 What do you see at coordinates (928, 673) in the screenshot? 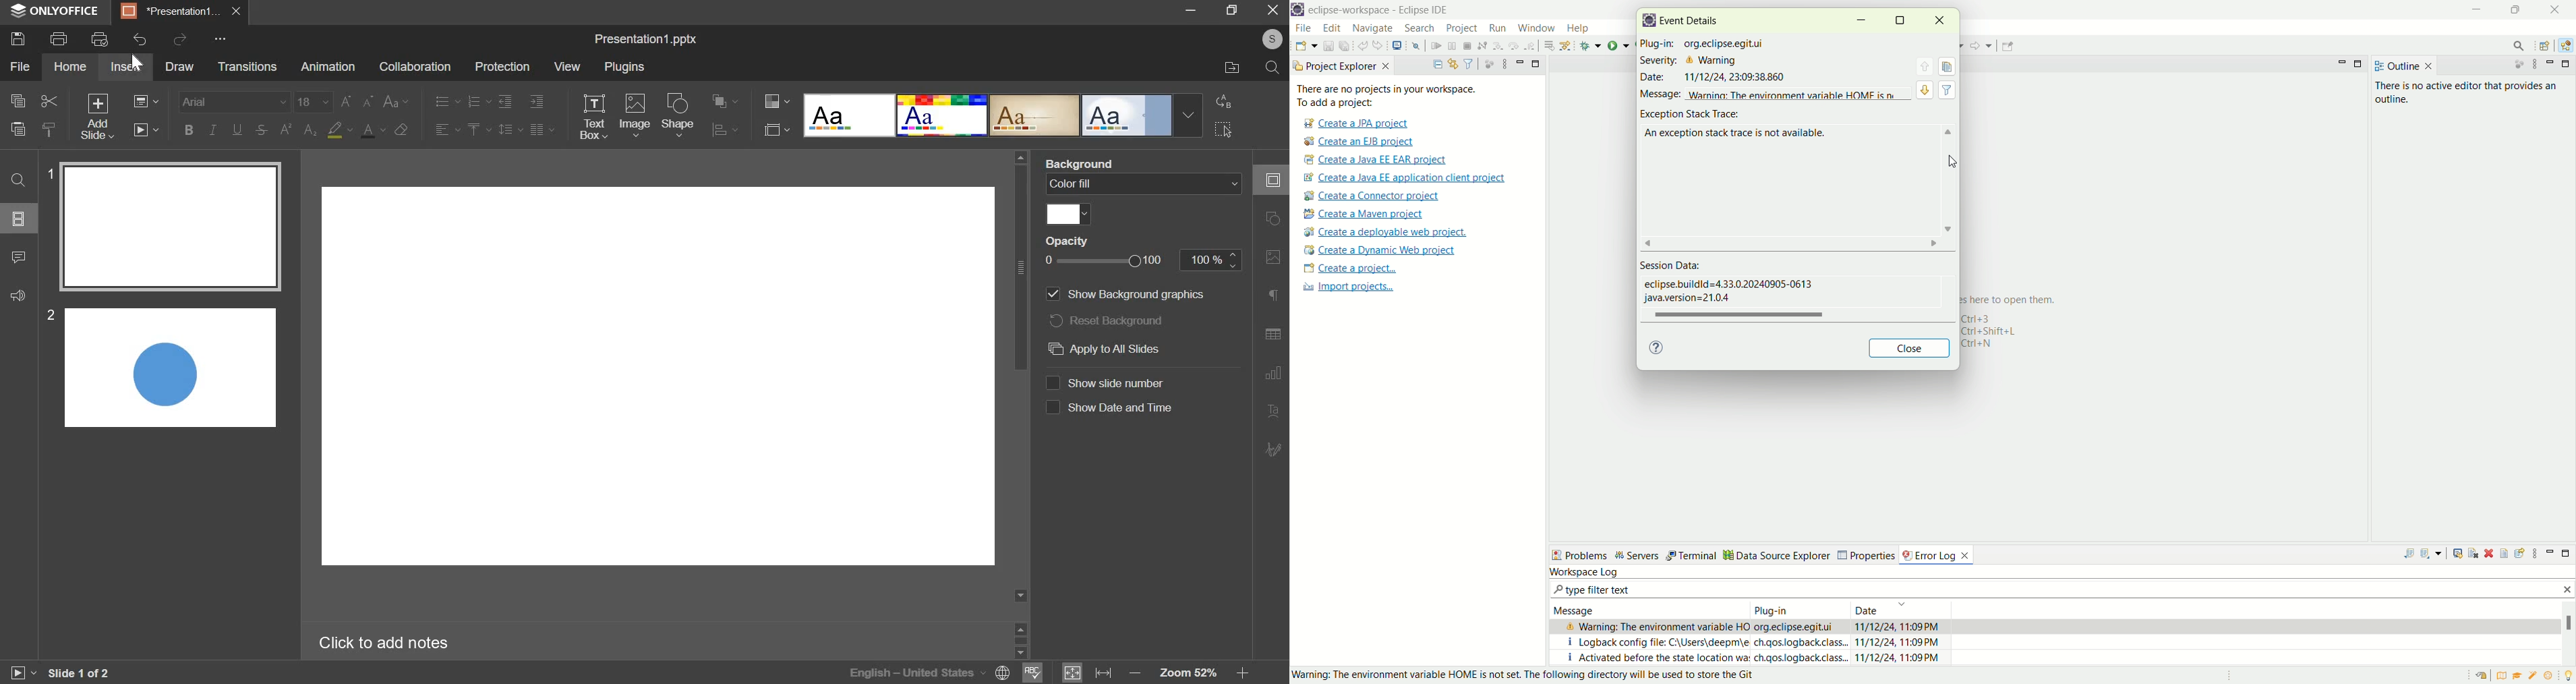
I see `selected language` at bounding box center [928, 673].